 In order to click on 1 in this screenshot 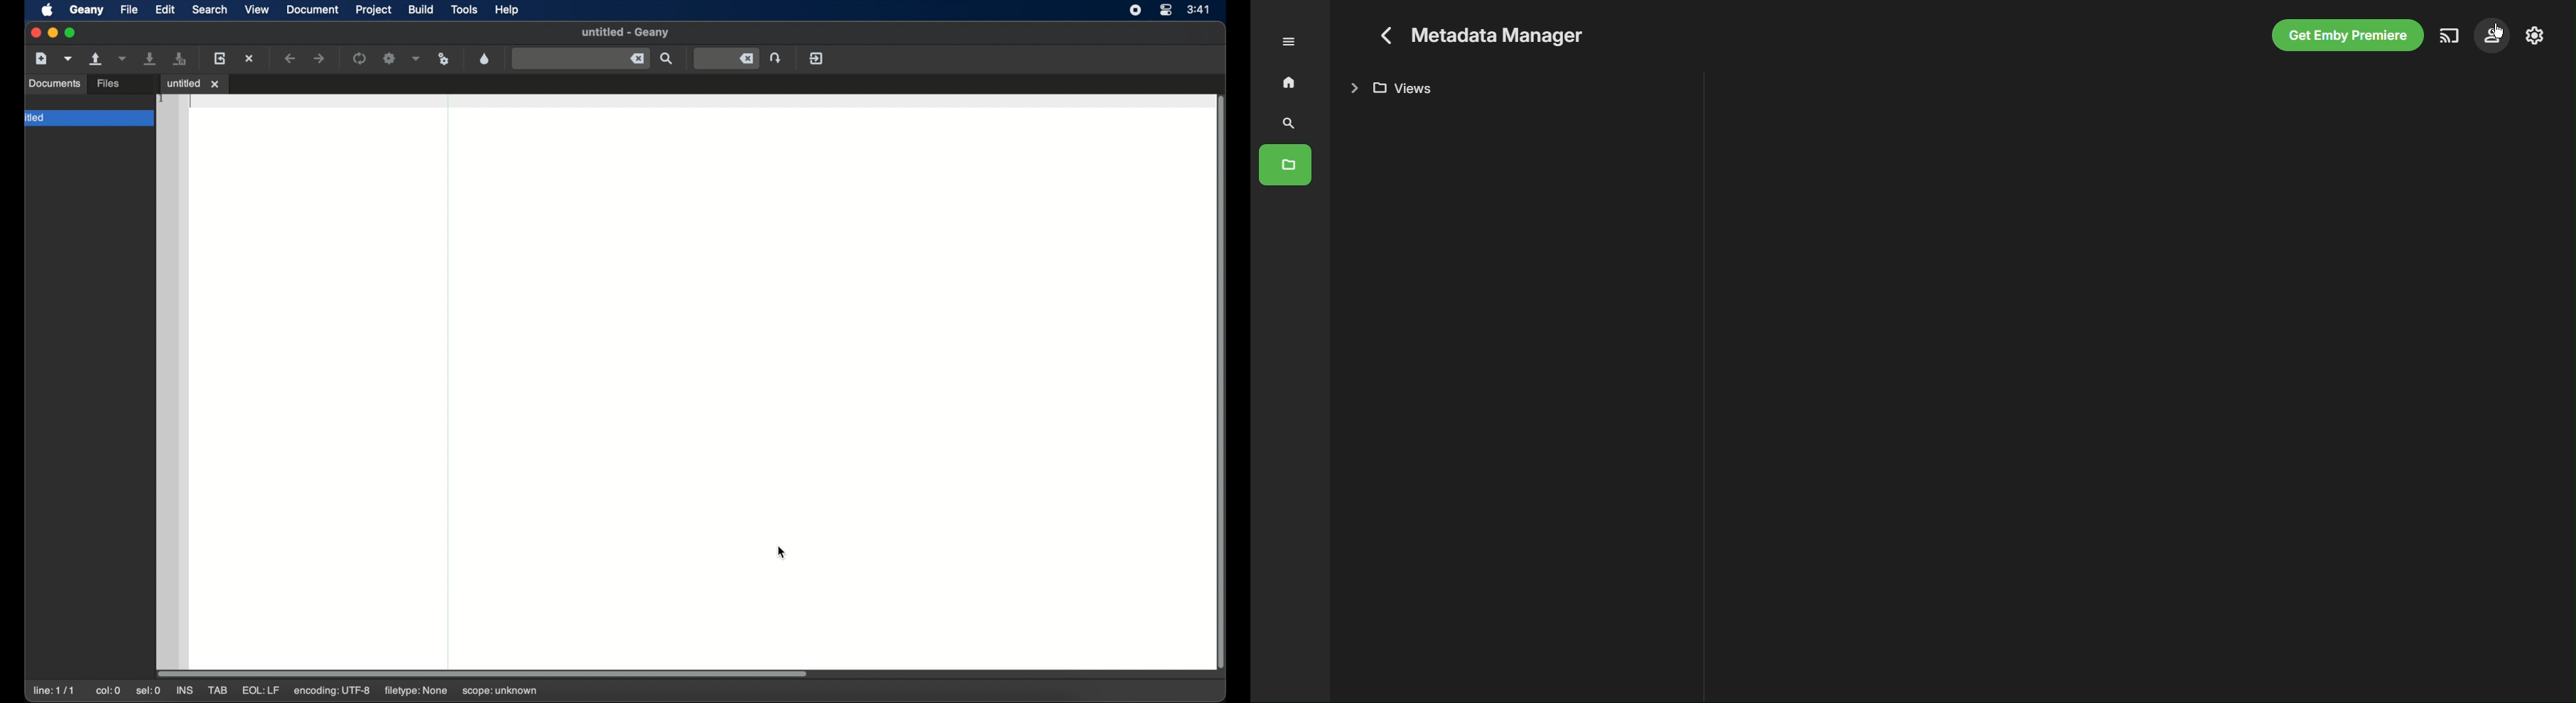, I will do `click(162, 99)`.